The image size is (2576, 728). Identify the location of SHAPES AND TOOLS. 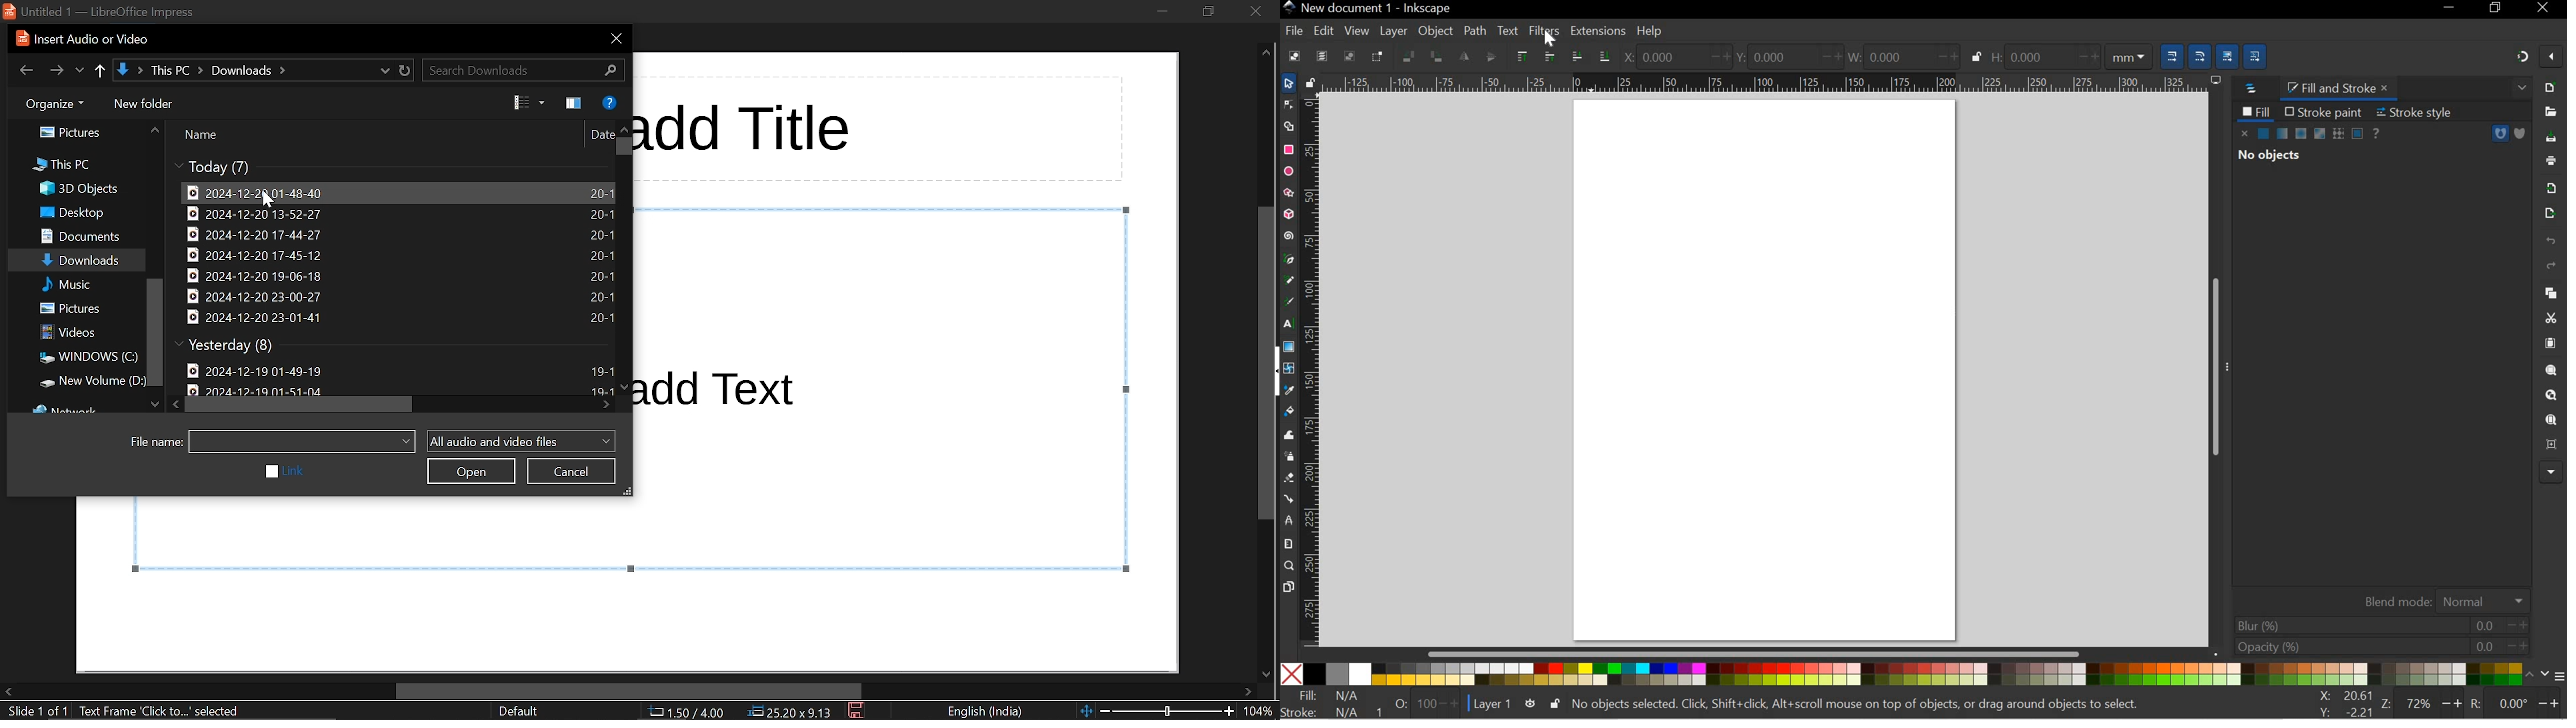
(1288, 348).